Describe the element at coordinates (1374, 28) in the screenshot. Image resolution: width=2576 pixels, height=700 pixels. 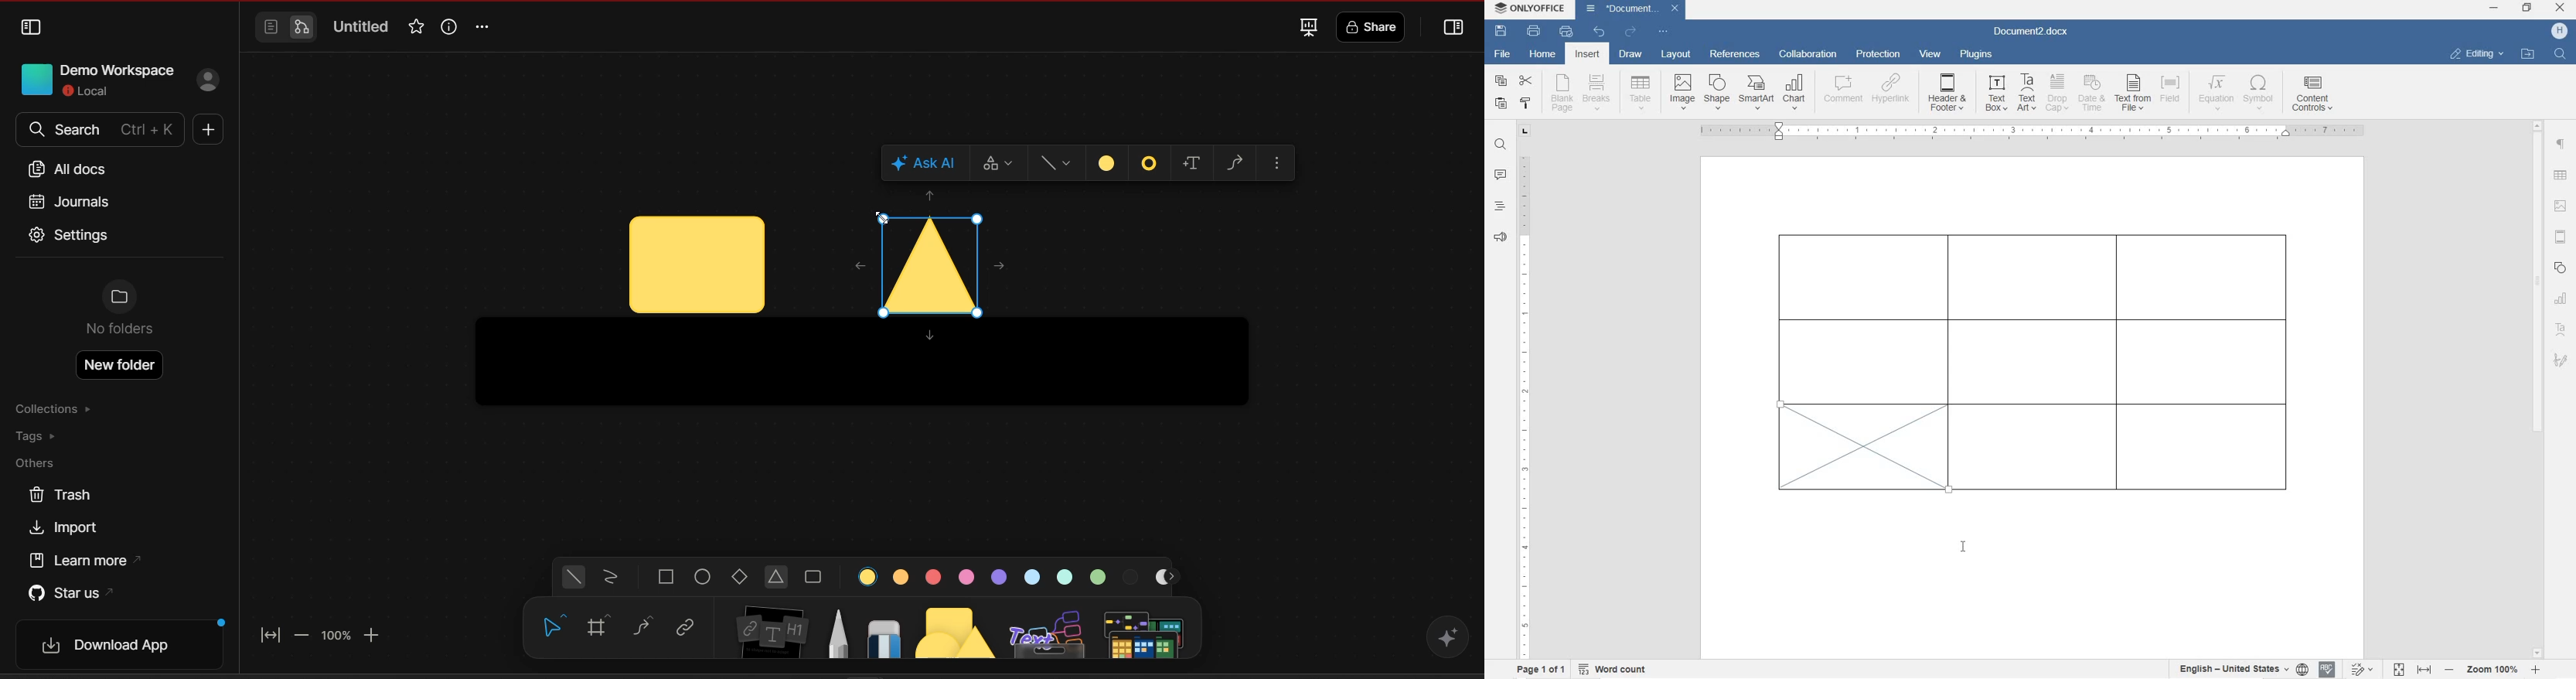
I see `share` at that location.